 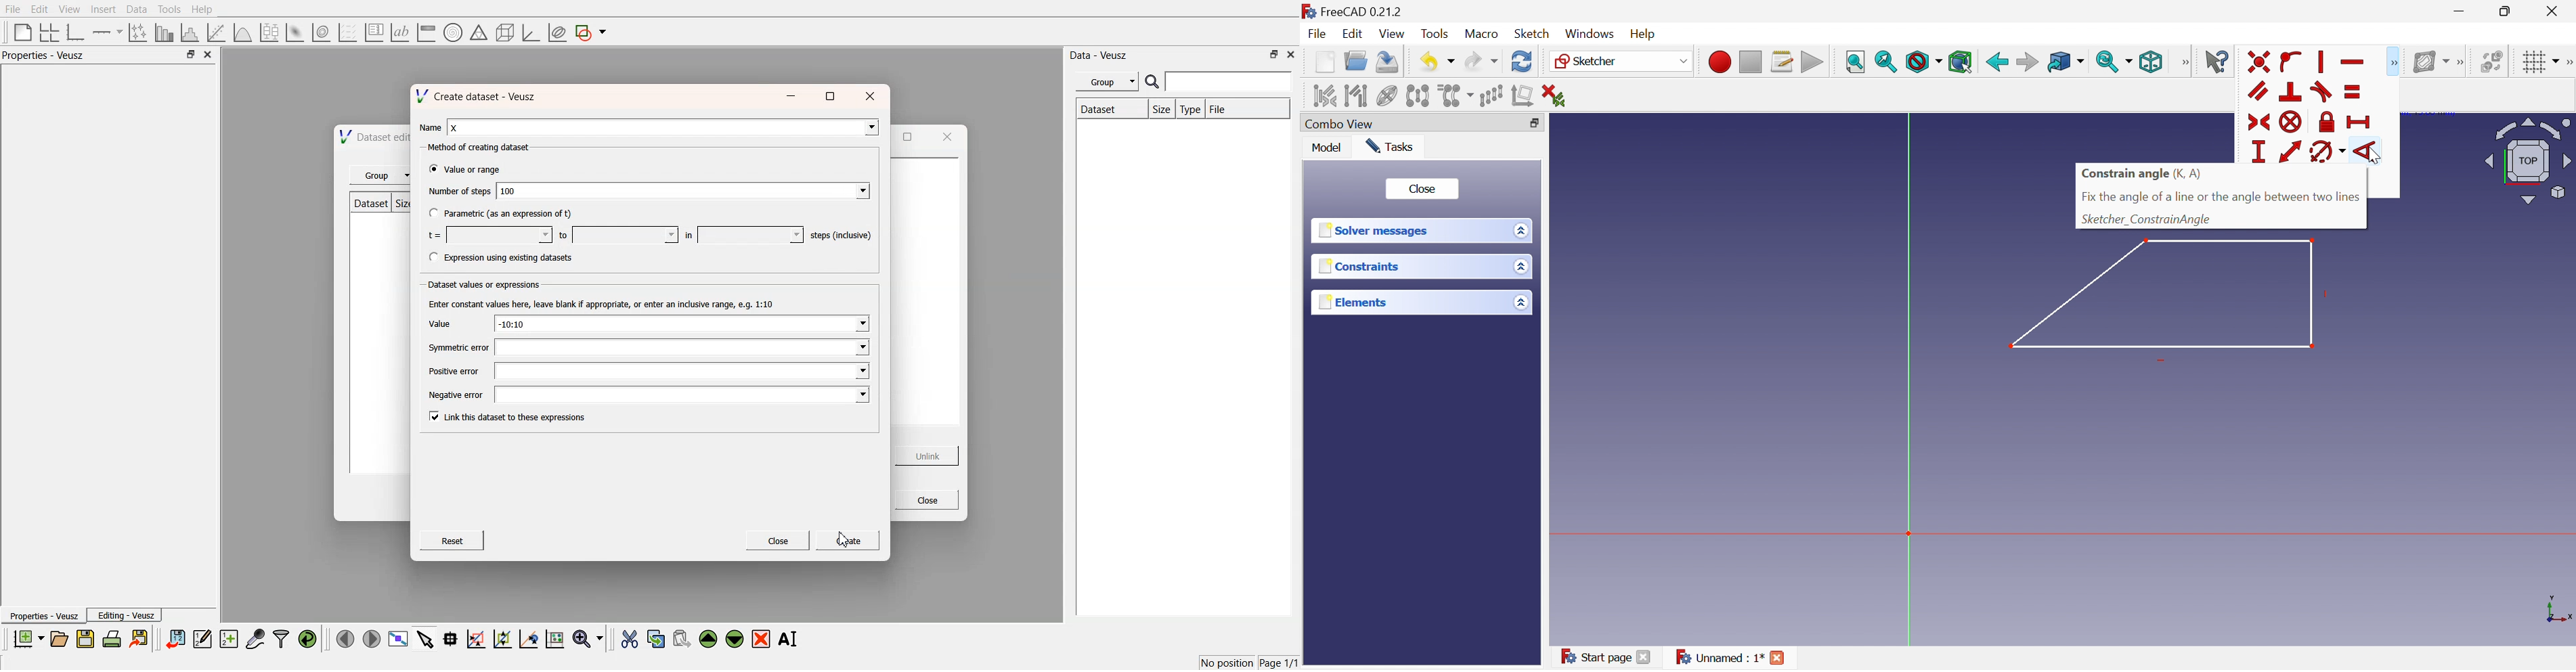 I want to click on base graphs, so click(x=77, y=32).